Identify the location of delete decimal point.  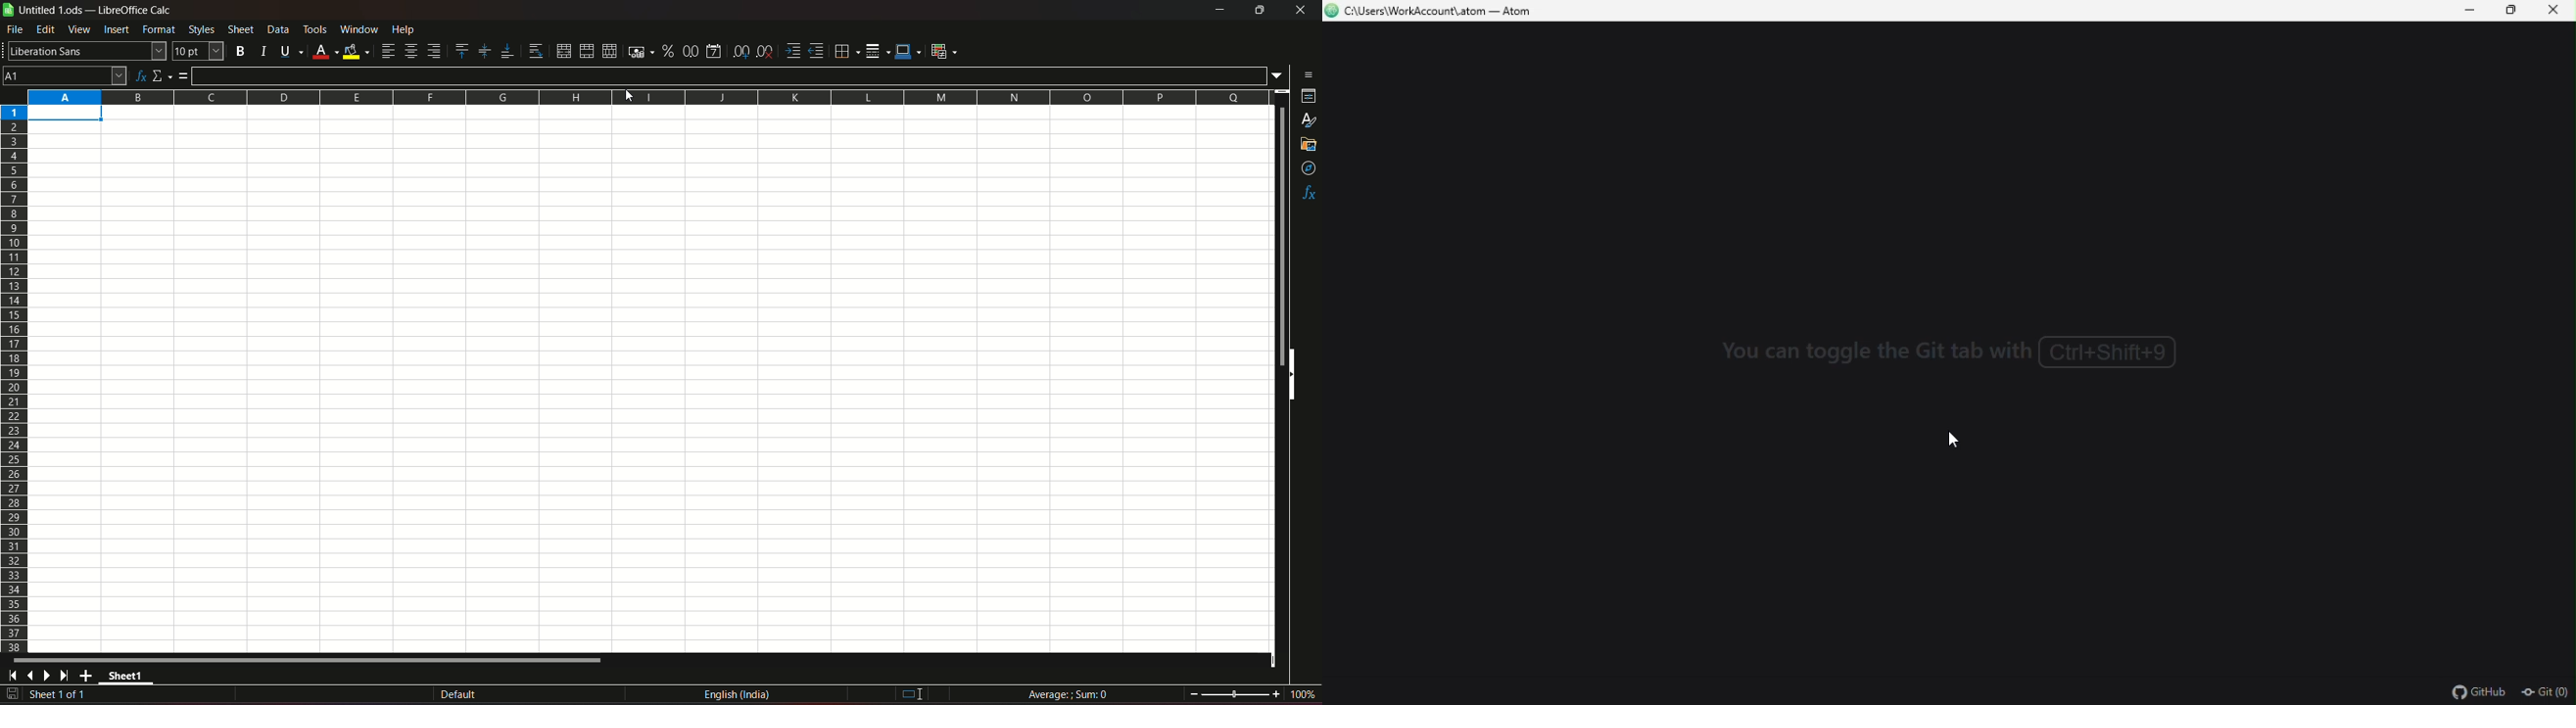
(766, 51).